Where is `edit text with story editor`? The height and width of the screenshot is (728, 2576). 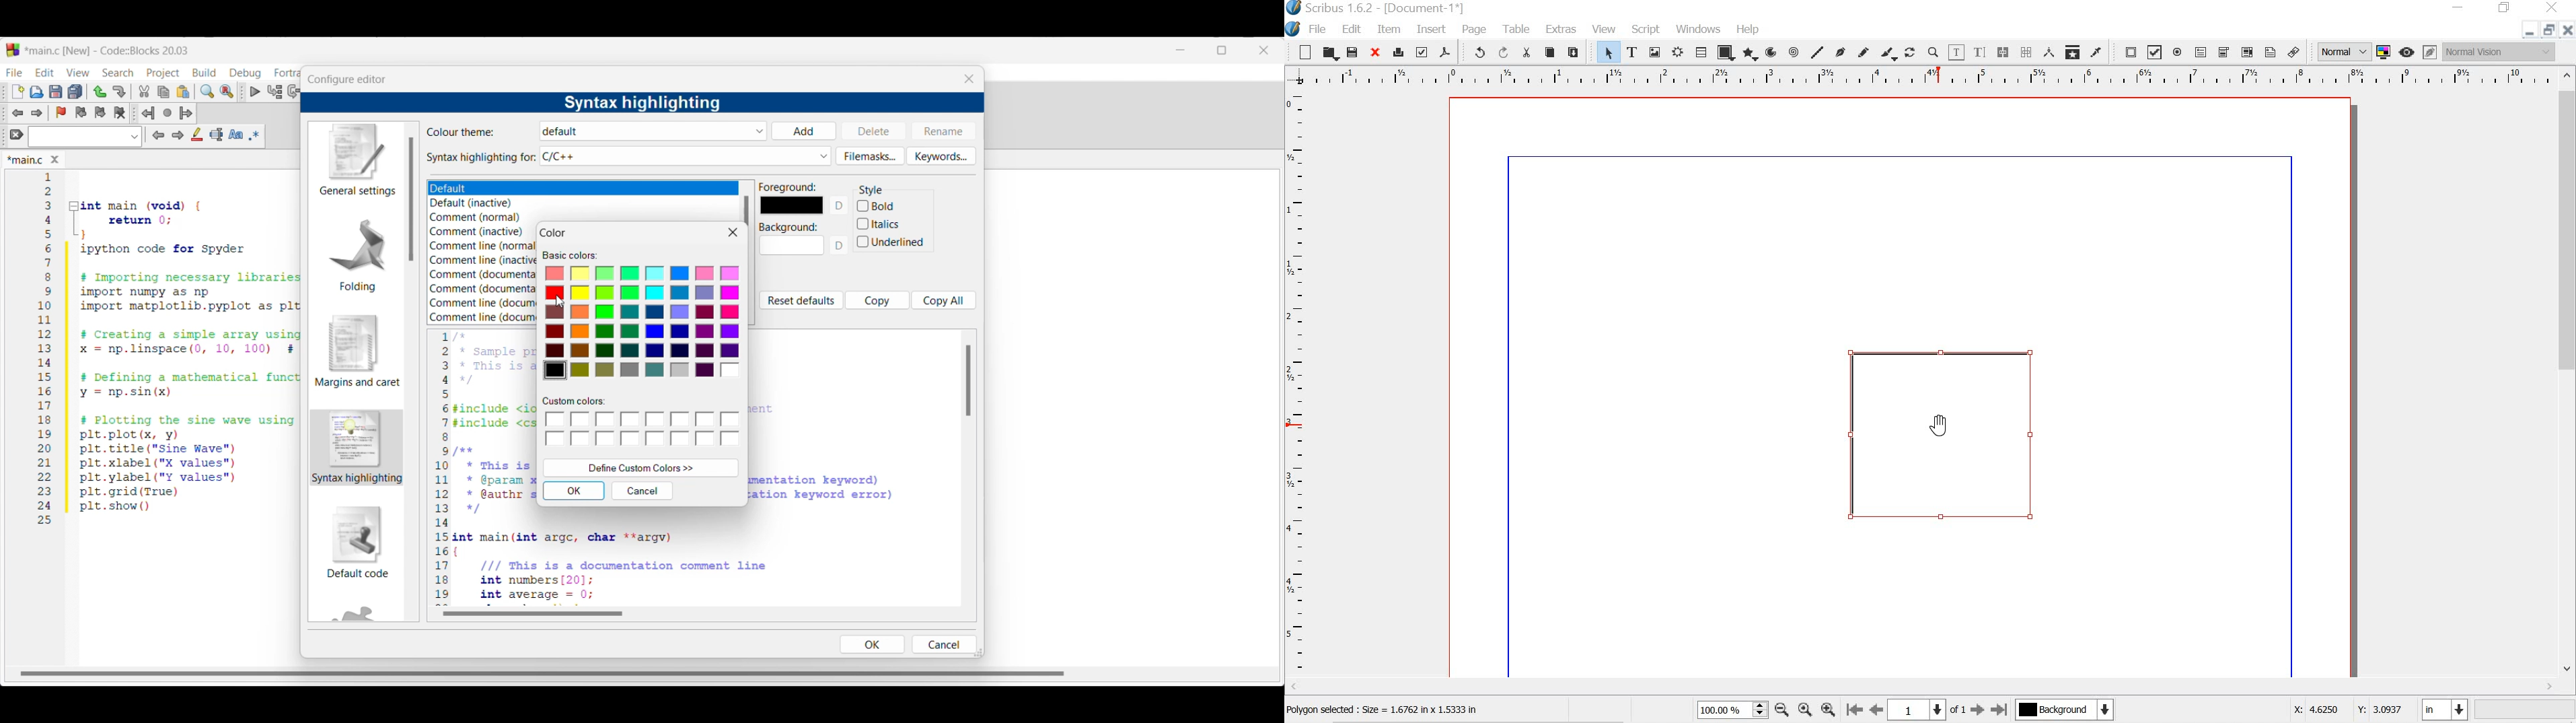 edit text with story editor is located at coordinates (1982, 52).